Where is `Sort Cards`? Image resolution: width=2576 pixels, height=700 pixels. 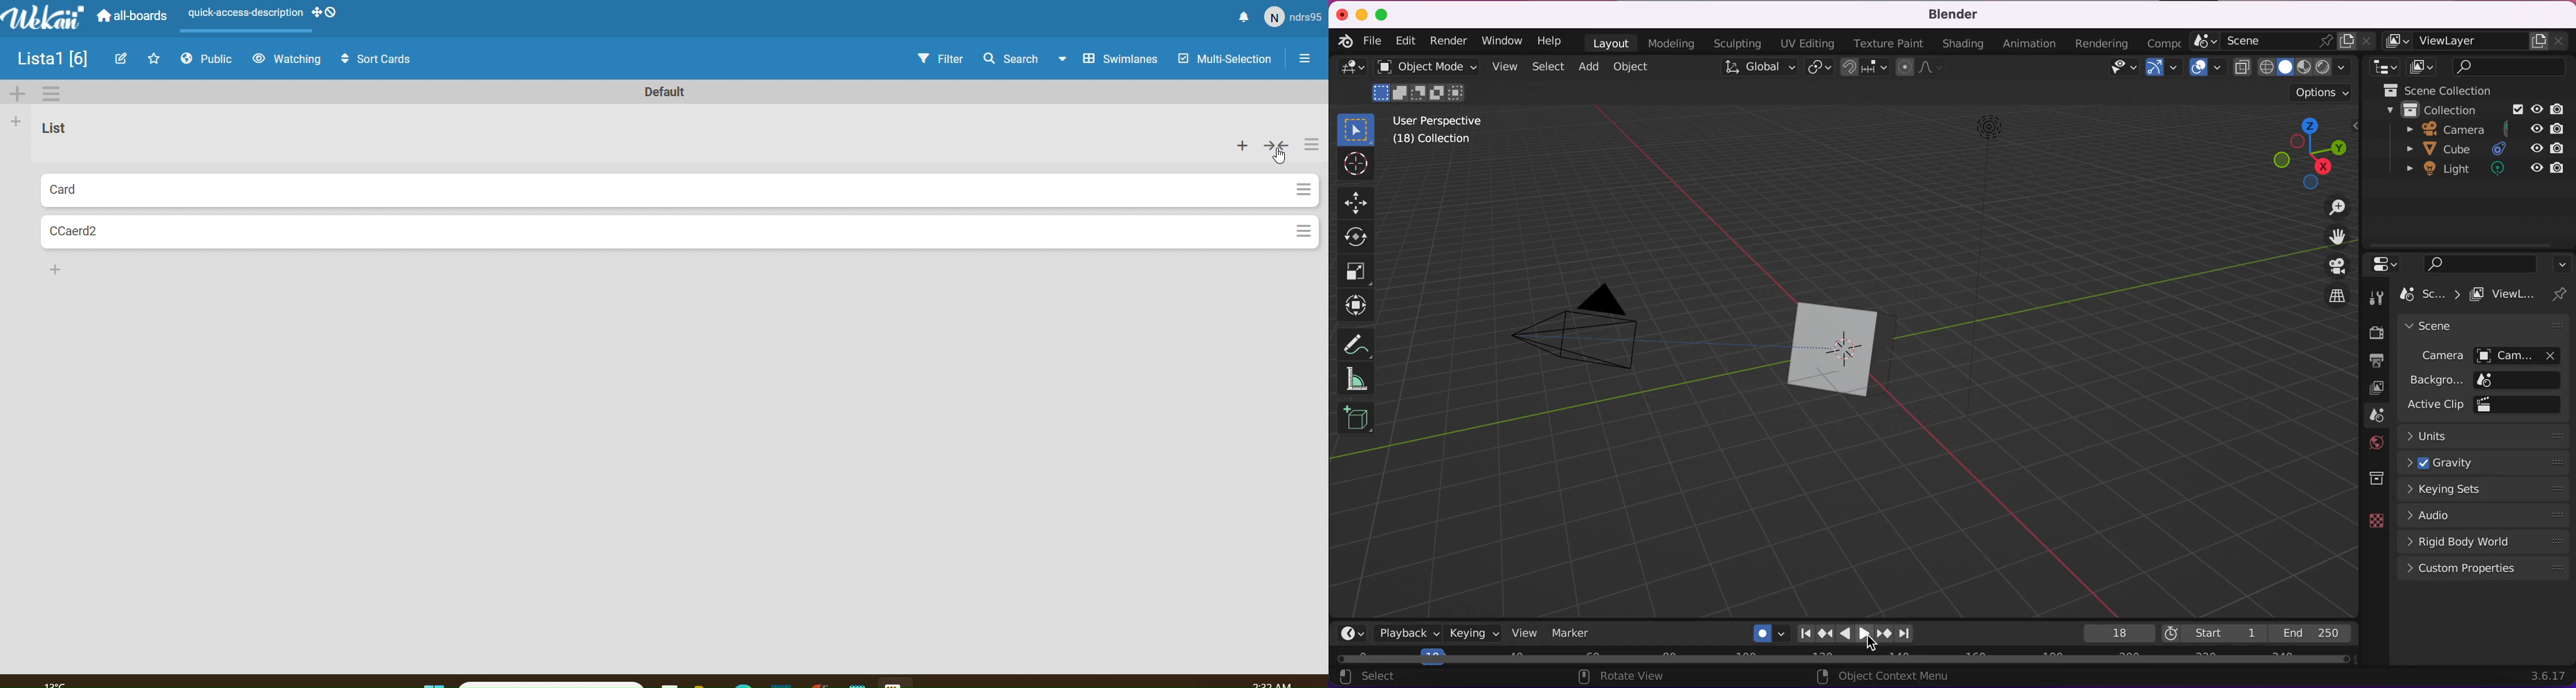
Sort Cards is located at coordinates (379, 60).